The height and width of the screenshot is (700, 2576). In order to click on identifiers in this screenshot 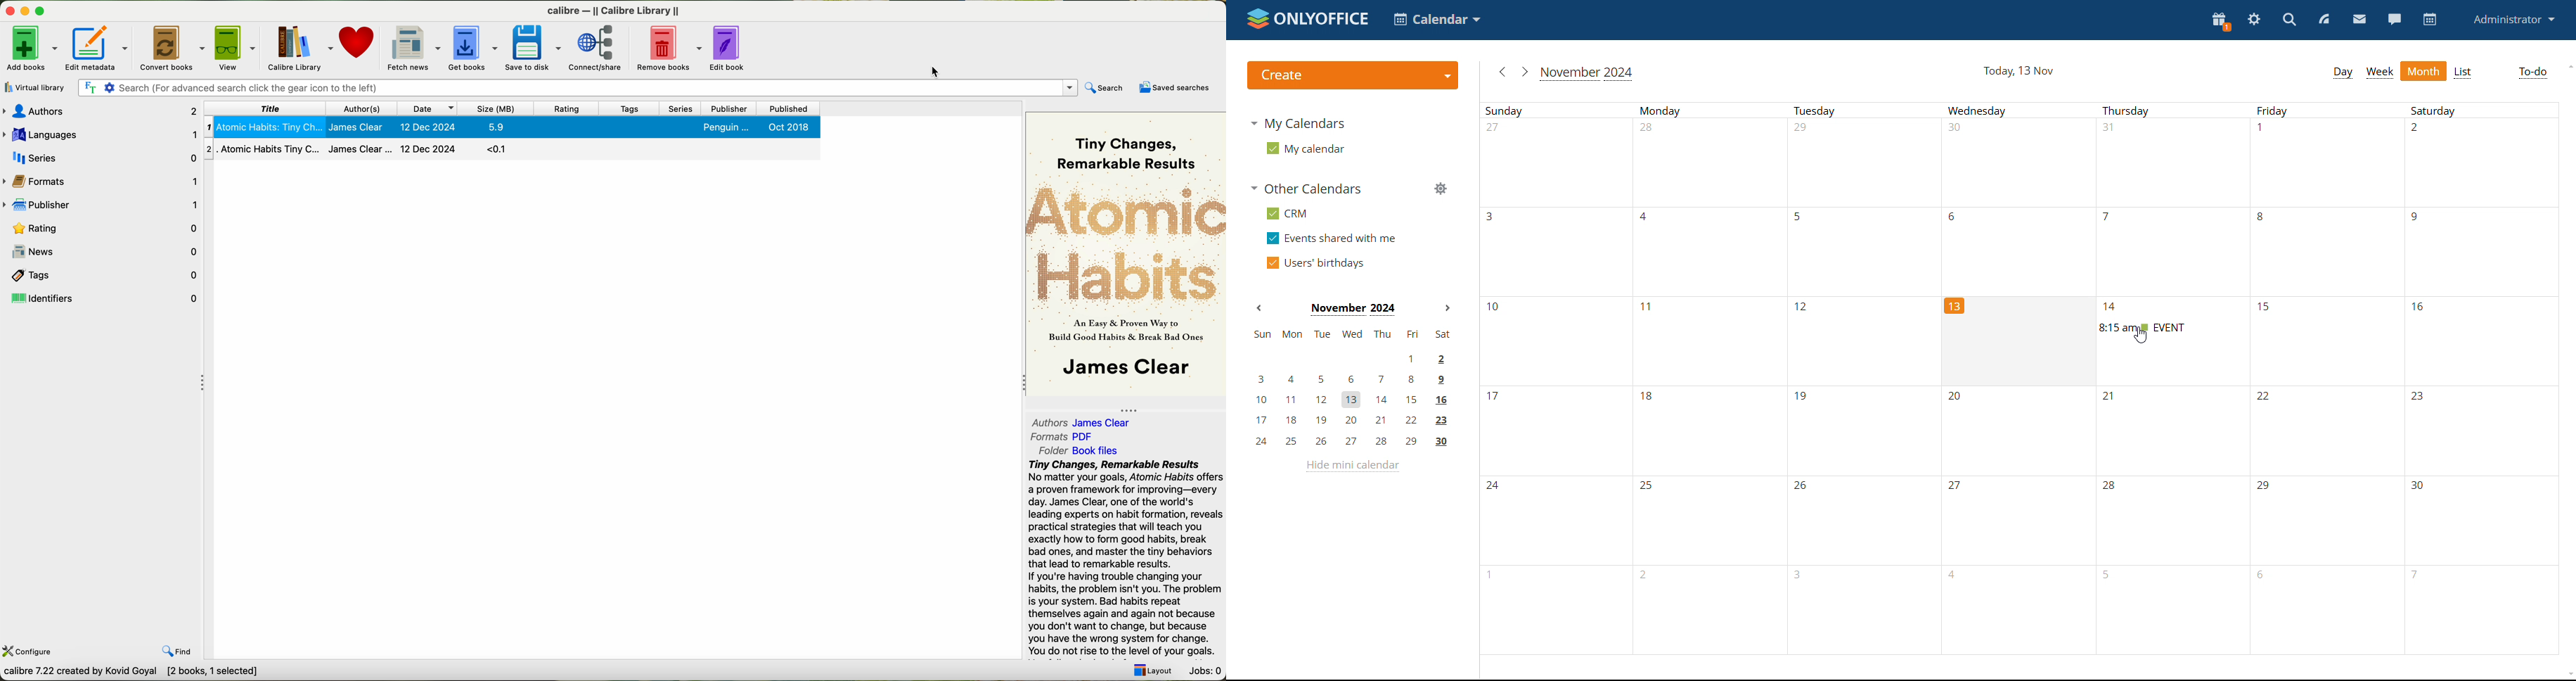, I will do `click(105, 299)`.